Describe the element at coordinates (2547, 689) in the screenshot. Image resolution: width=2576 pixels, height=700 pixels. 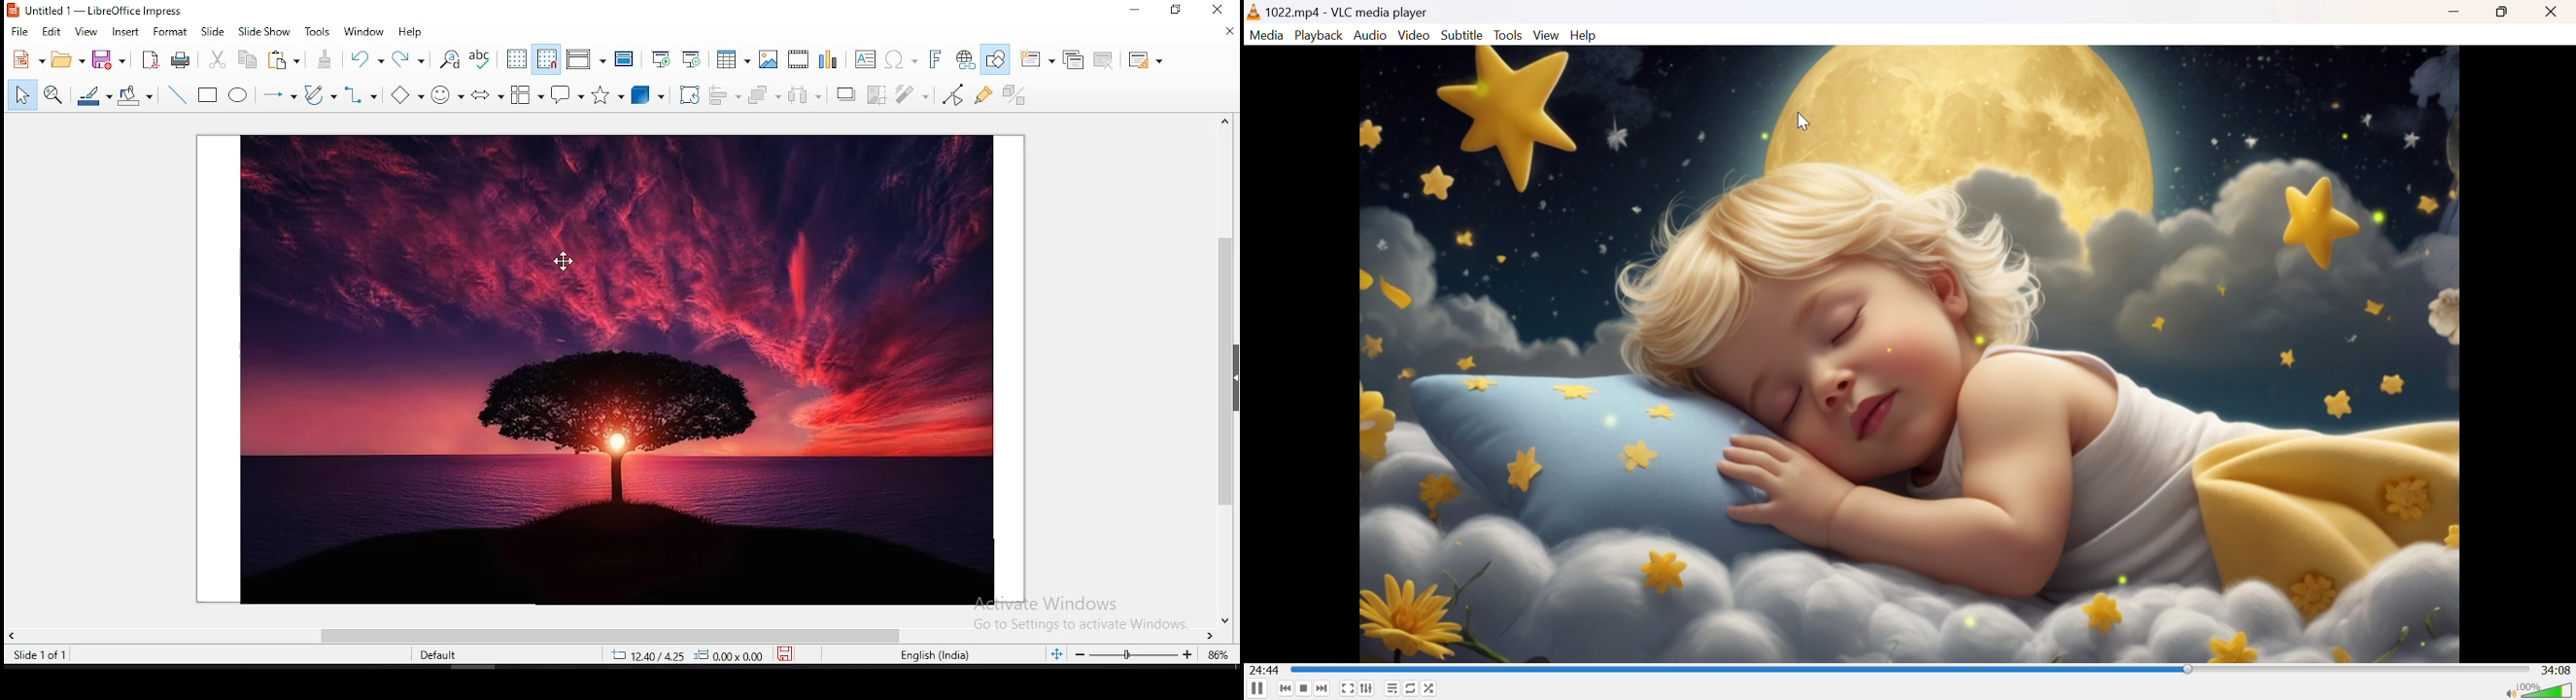
I see `Volume` at that location.